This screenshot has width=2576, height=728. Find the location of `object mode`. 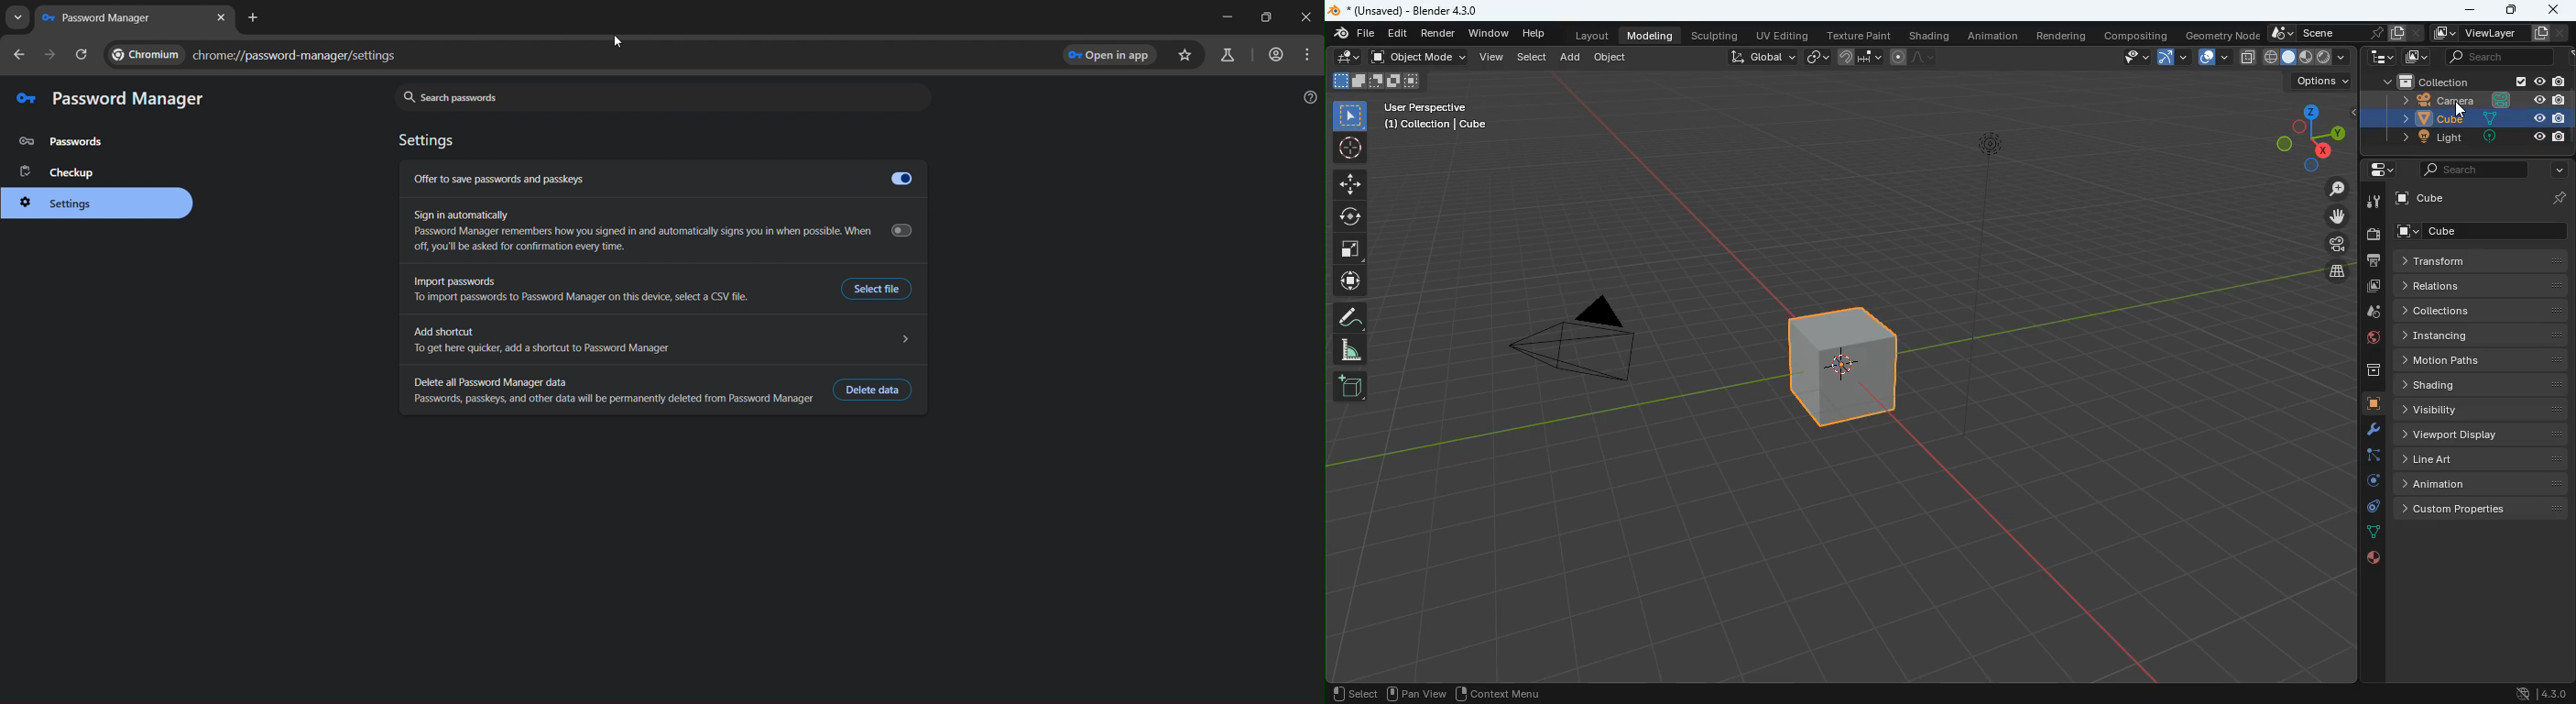

object mode is located at coordinates (1419, 58).